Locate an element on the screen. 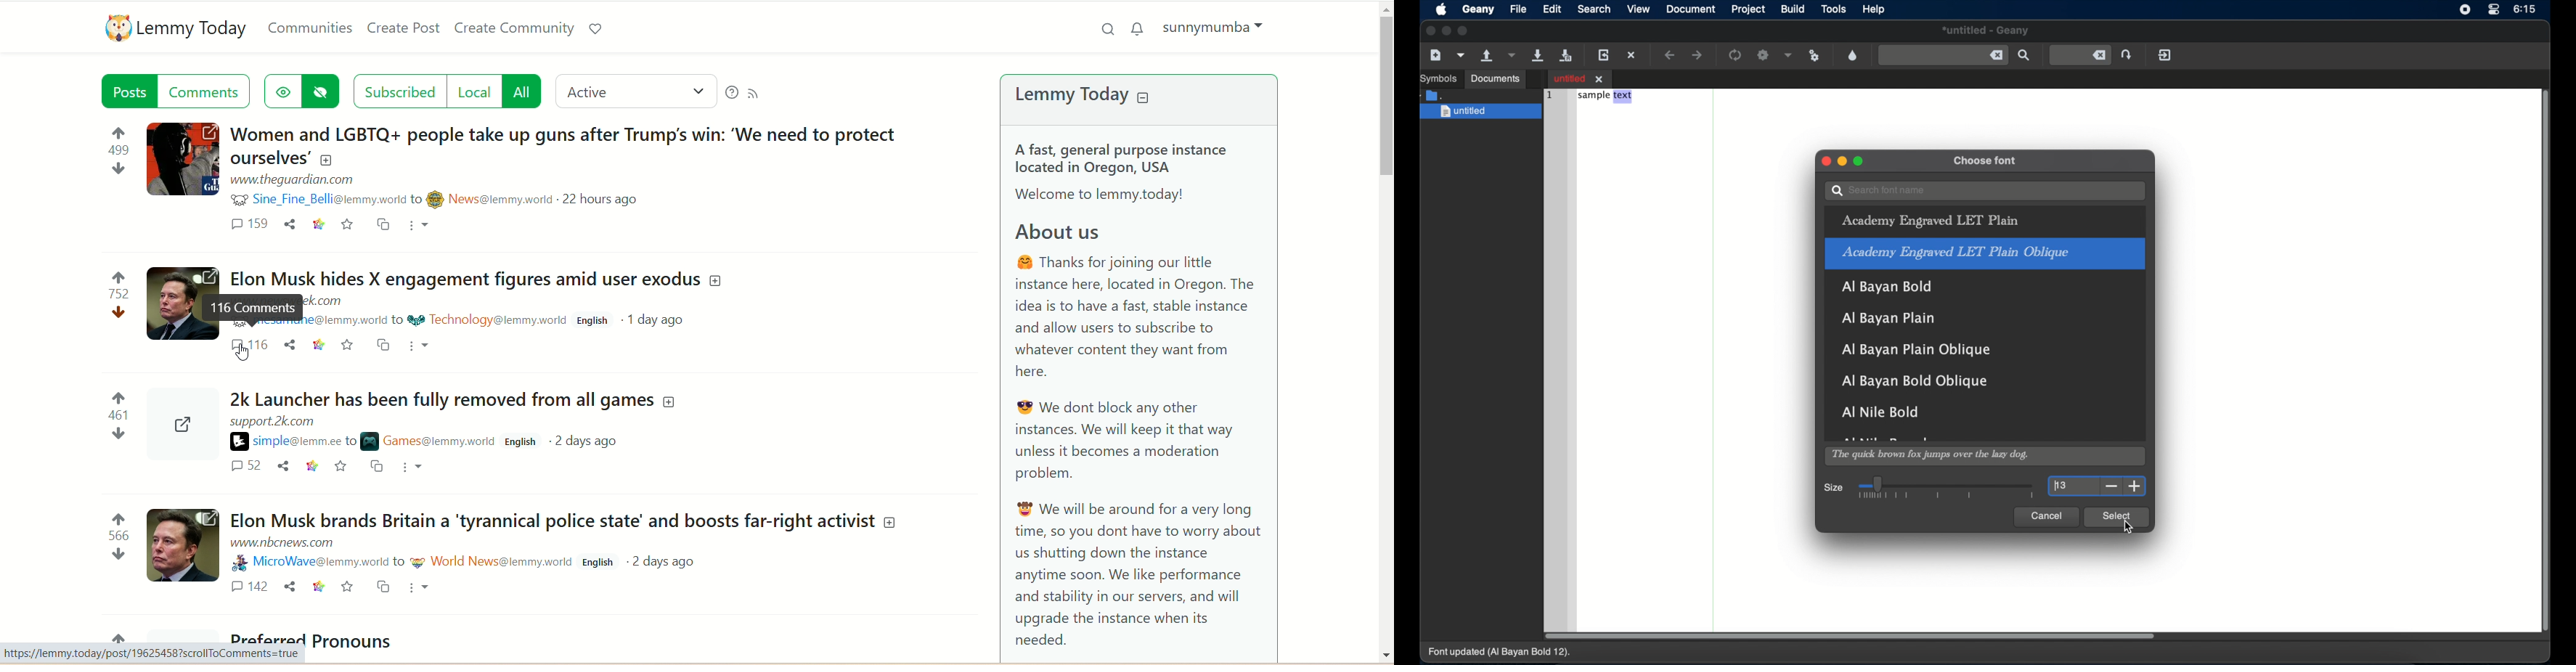 This screenshot has height=672, width=2576. Downvote is located at coordinates (121, 168).